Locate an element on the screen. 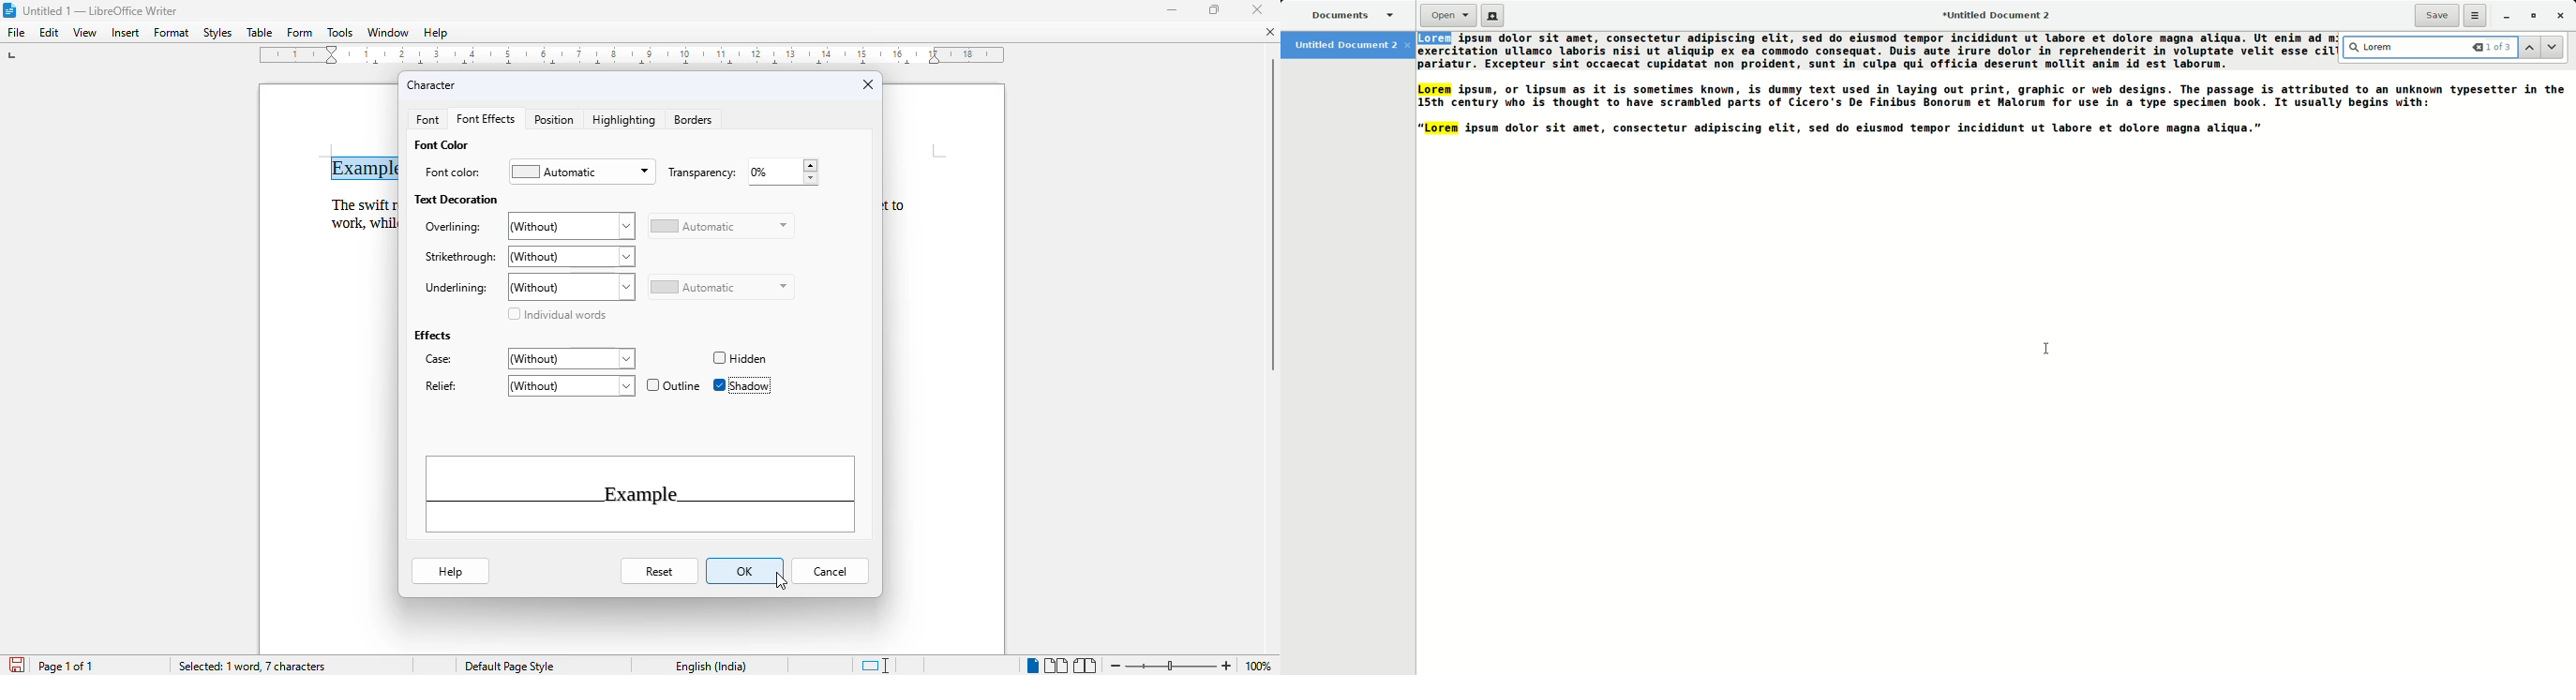  cursor is located at coordinates (782, 582).